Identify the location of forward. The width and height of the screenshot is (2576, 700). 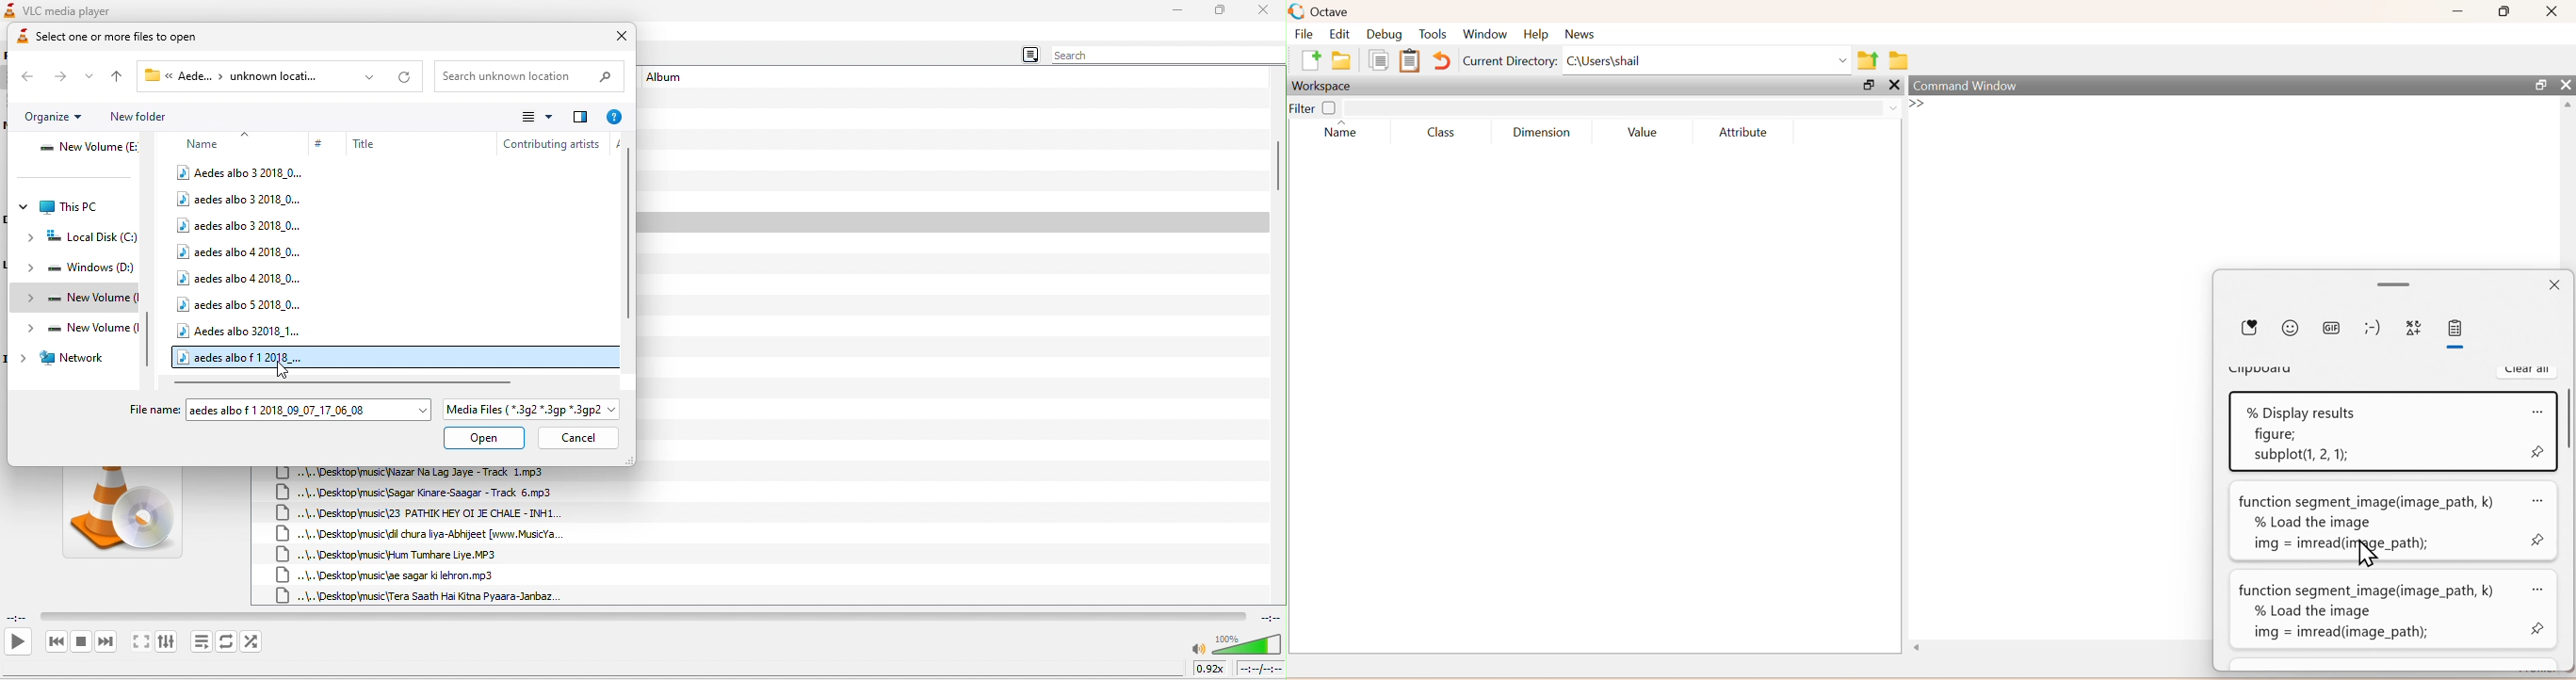
(61, 75).